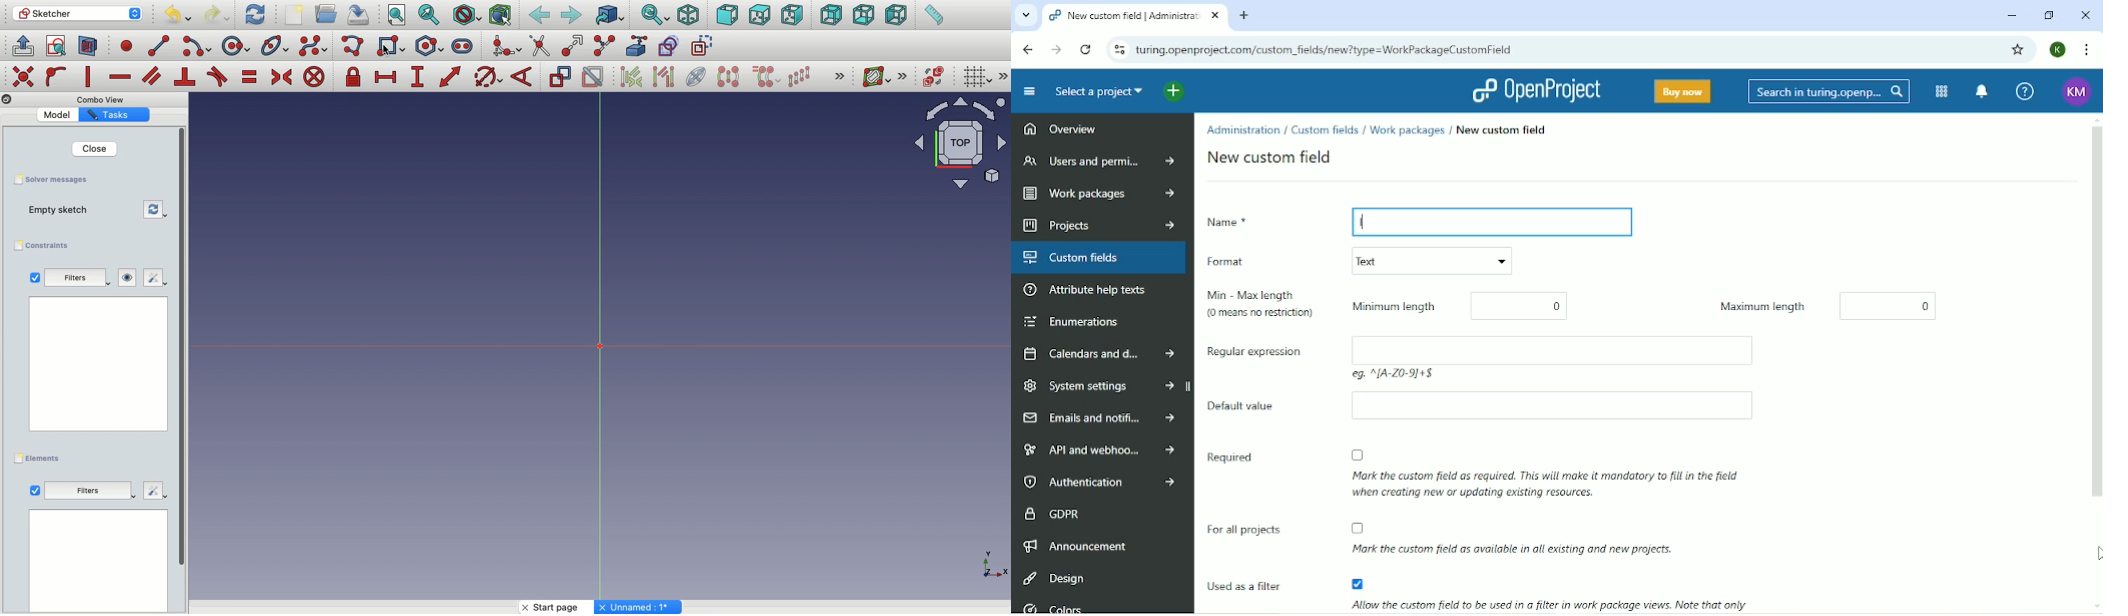 Image resolution: width=2128 pixels, height=616 pixels. Describe the element at coordinates (1098, 418) in the screenshot. I see `Emails and notifications` at that location.